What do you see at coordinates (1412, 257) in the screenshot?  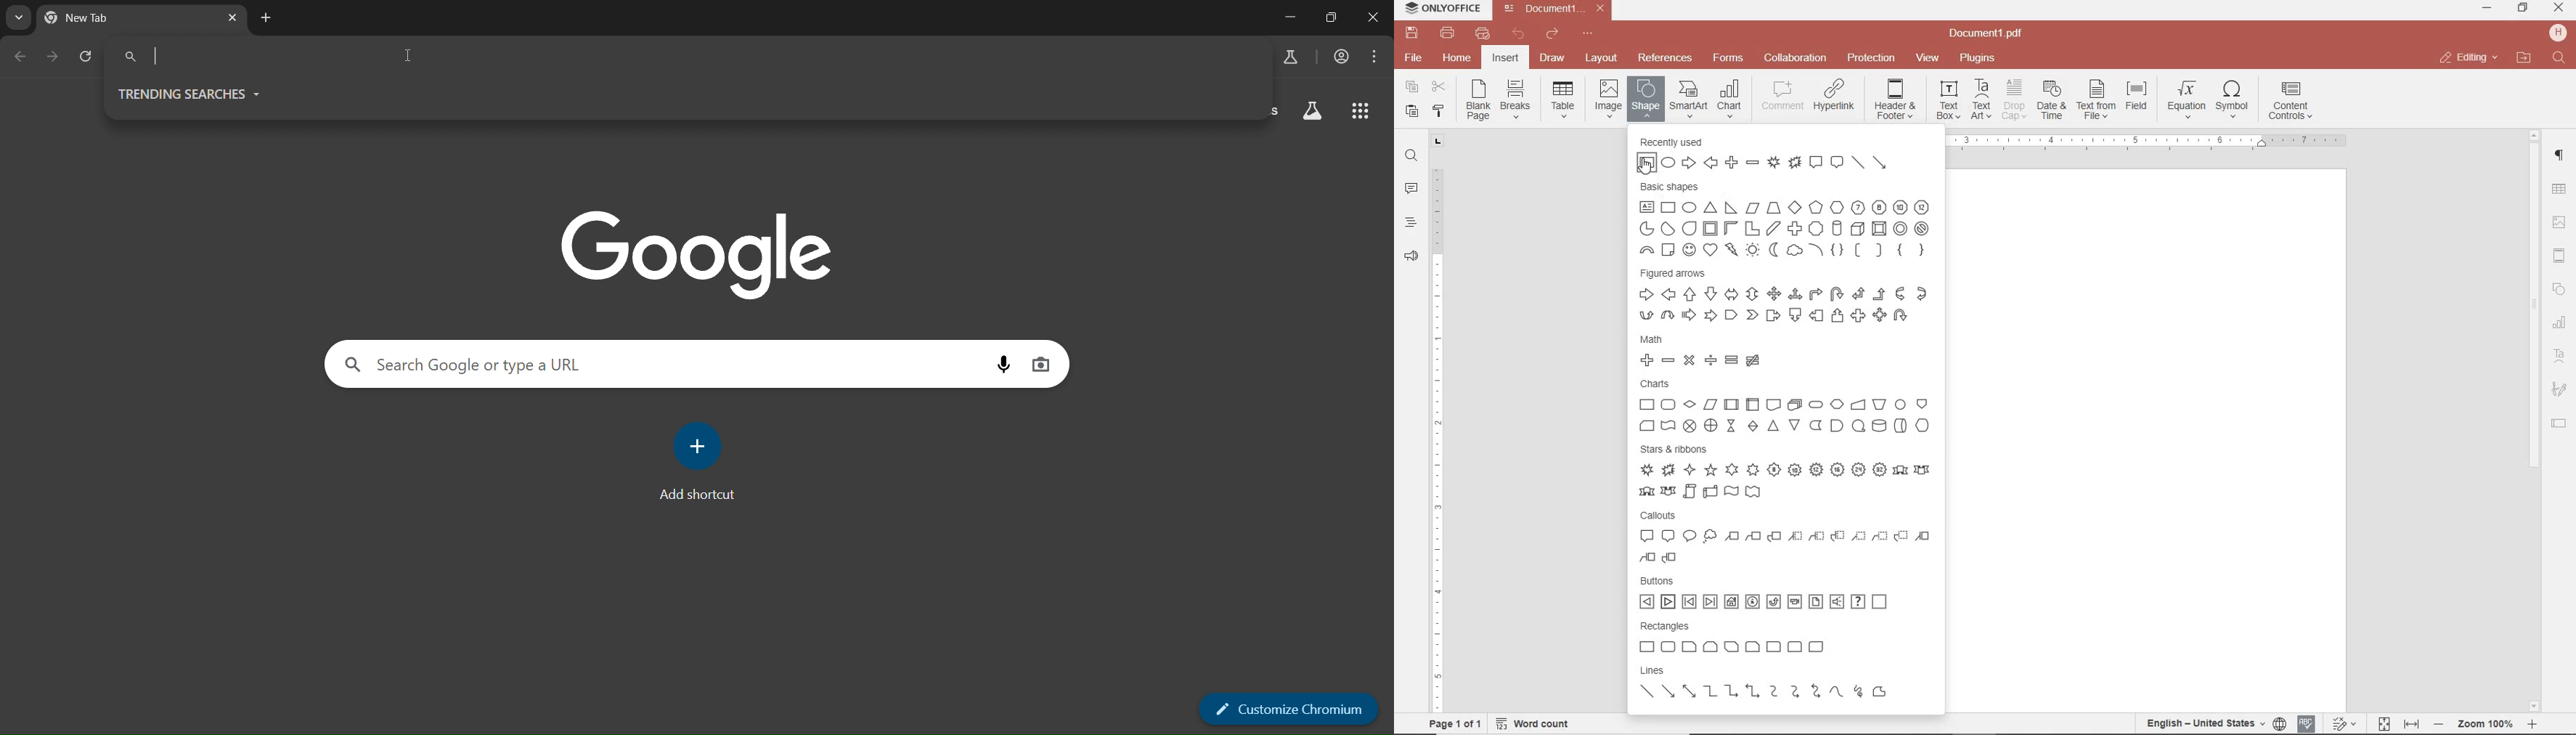 I see `feedback & support` at bounding box center [1412, 257].